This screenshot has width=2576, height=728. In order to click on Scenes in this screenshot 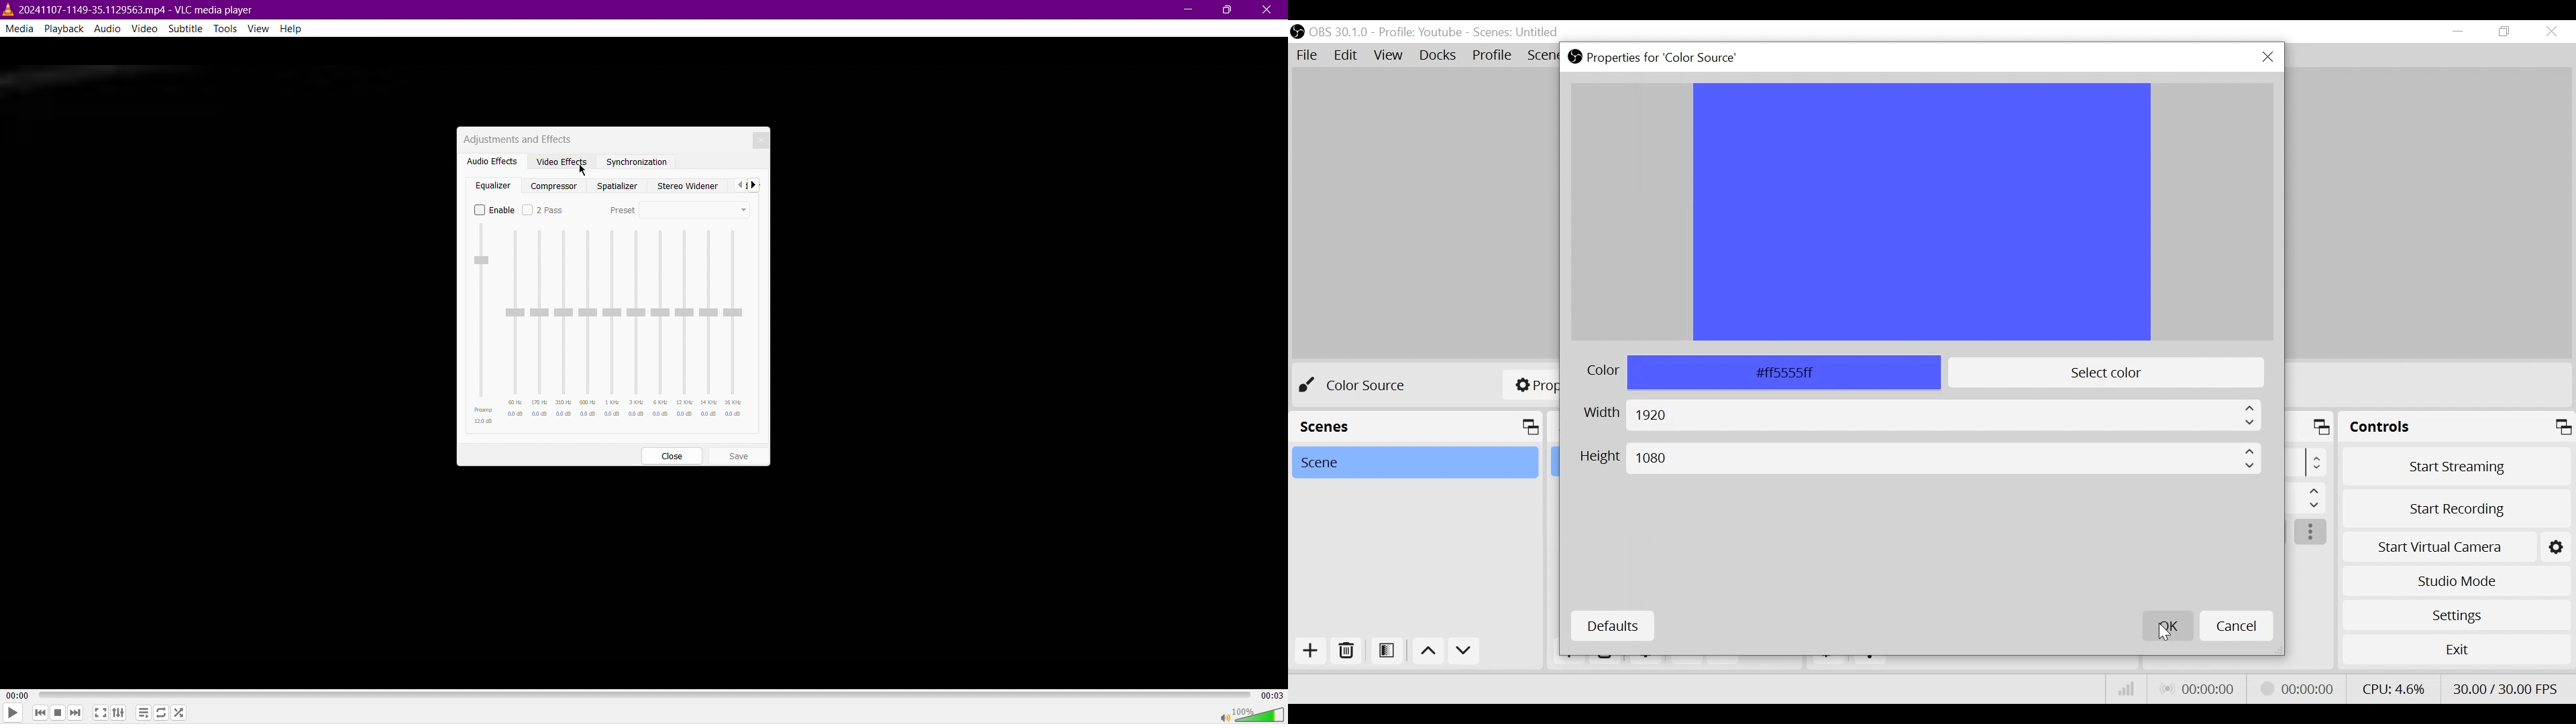, I will do `click(1517, 33)`.